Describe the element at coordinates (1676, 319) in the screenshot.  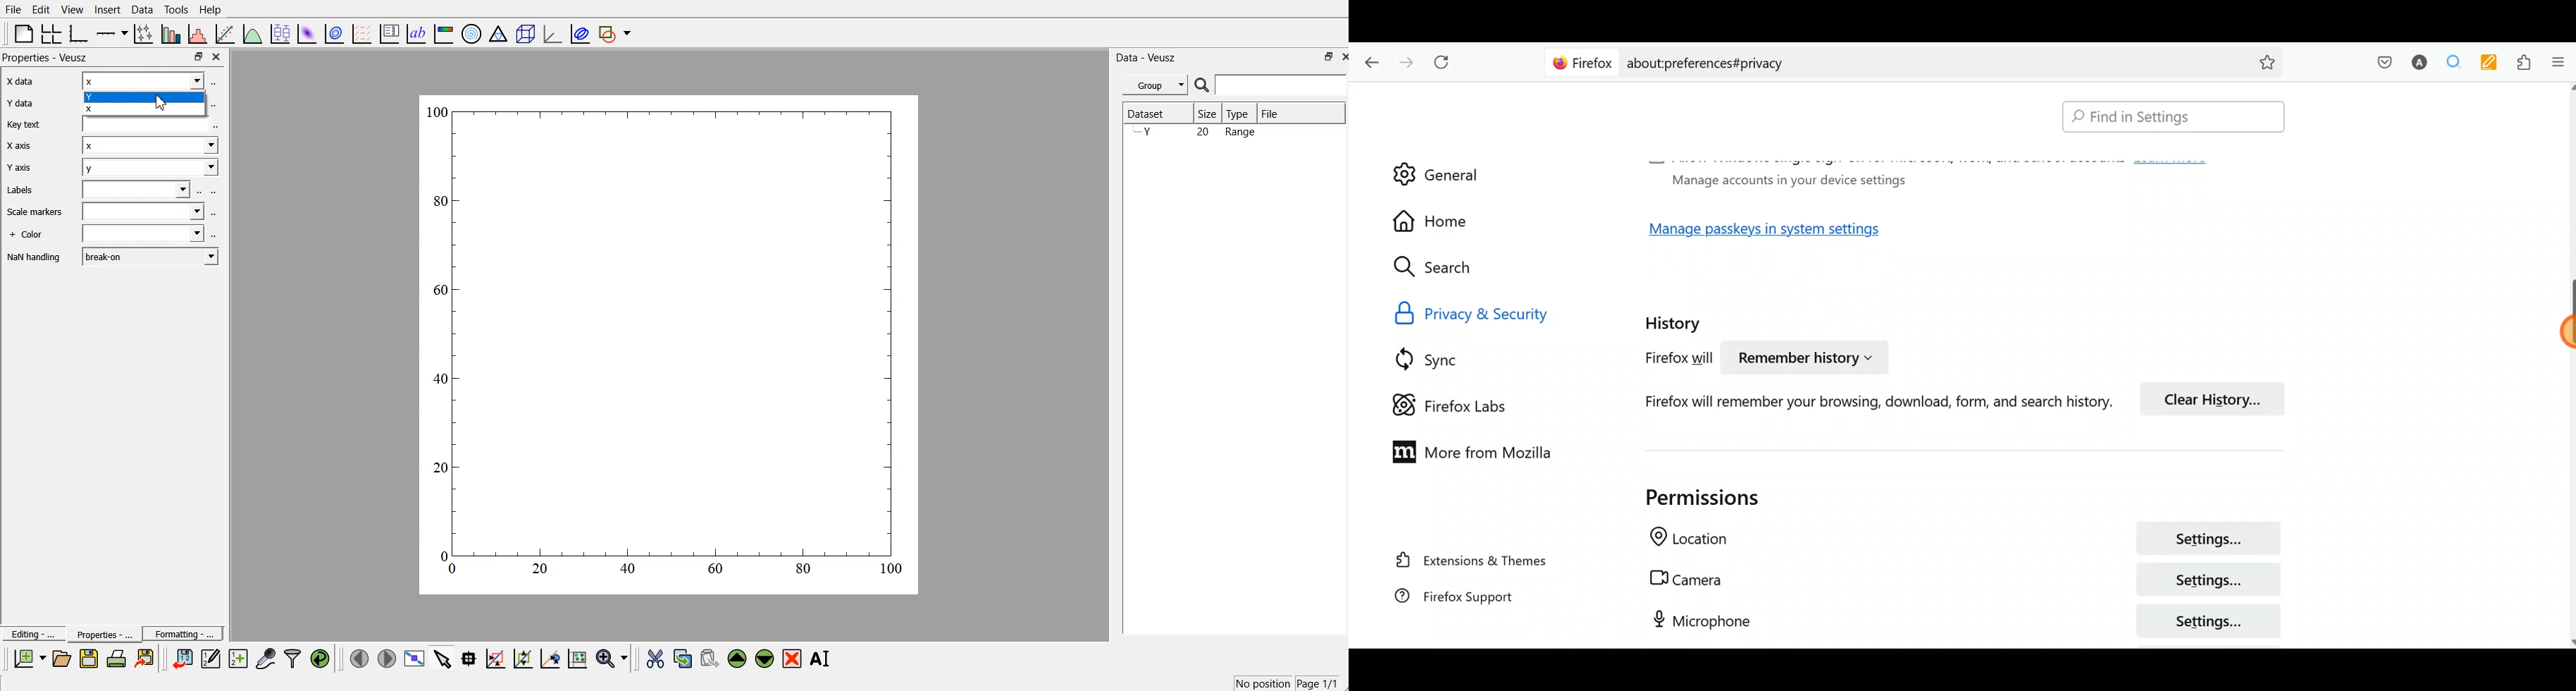
I see `History` at that location.